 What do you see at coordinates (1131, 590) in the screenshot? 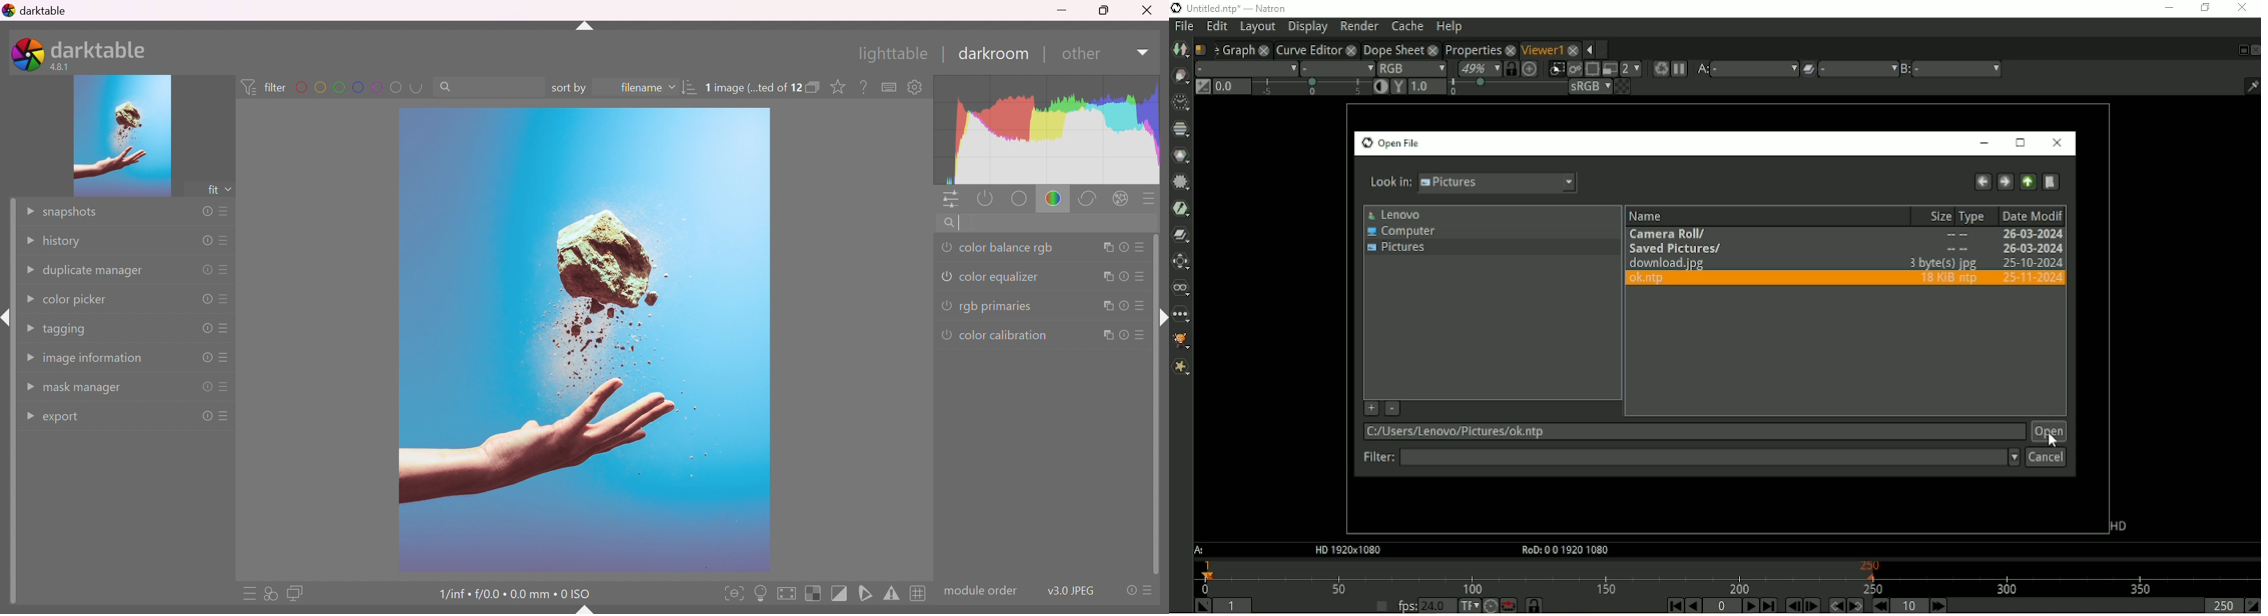
I see `reset` at bounding box center [1131, 590].